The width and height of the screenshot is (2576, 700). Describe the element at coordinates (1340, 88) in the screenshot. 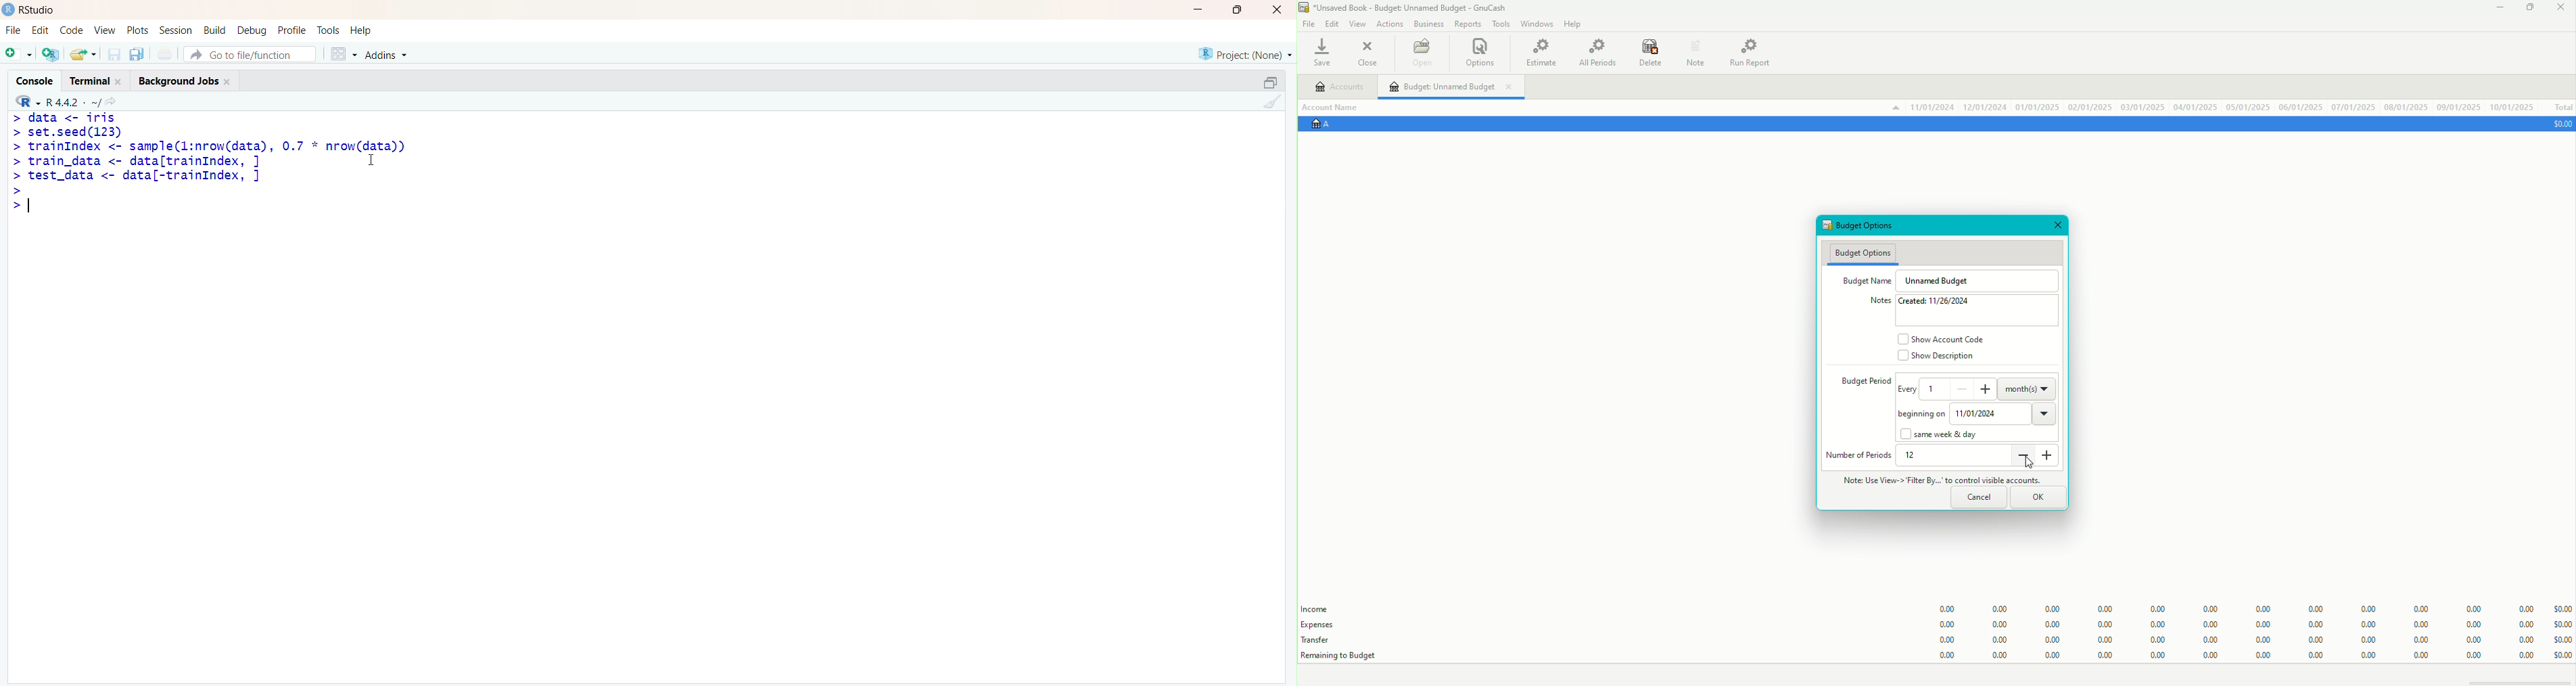

I see `Accounts` at that location.